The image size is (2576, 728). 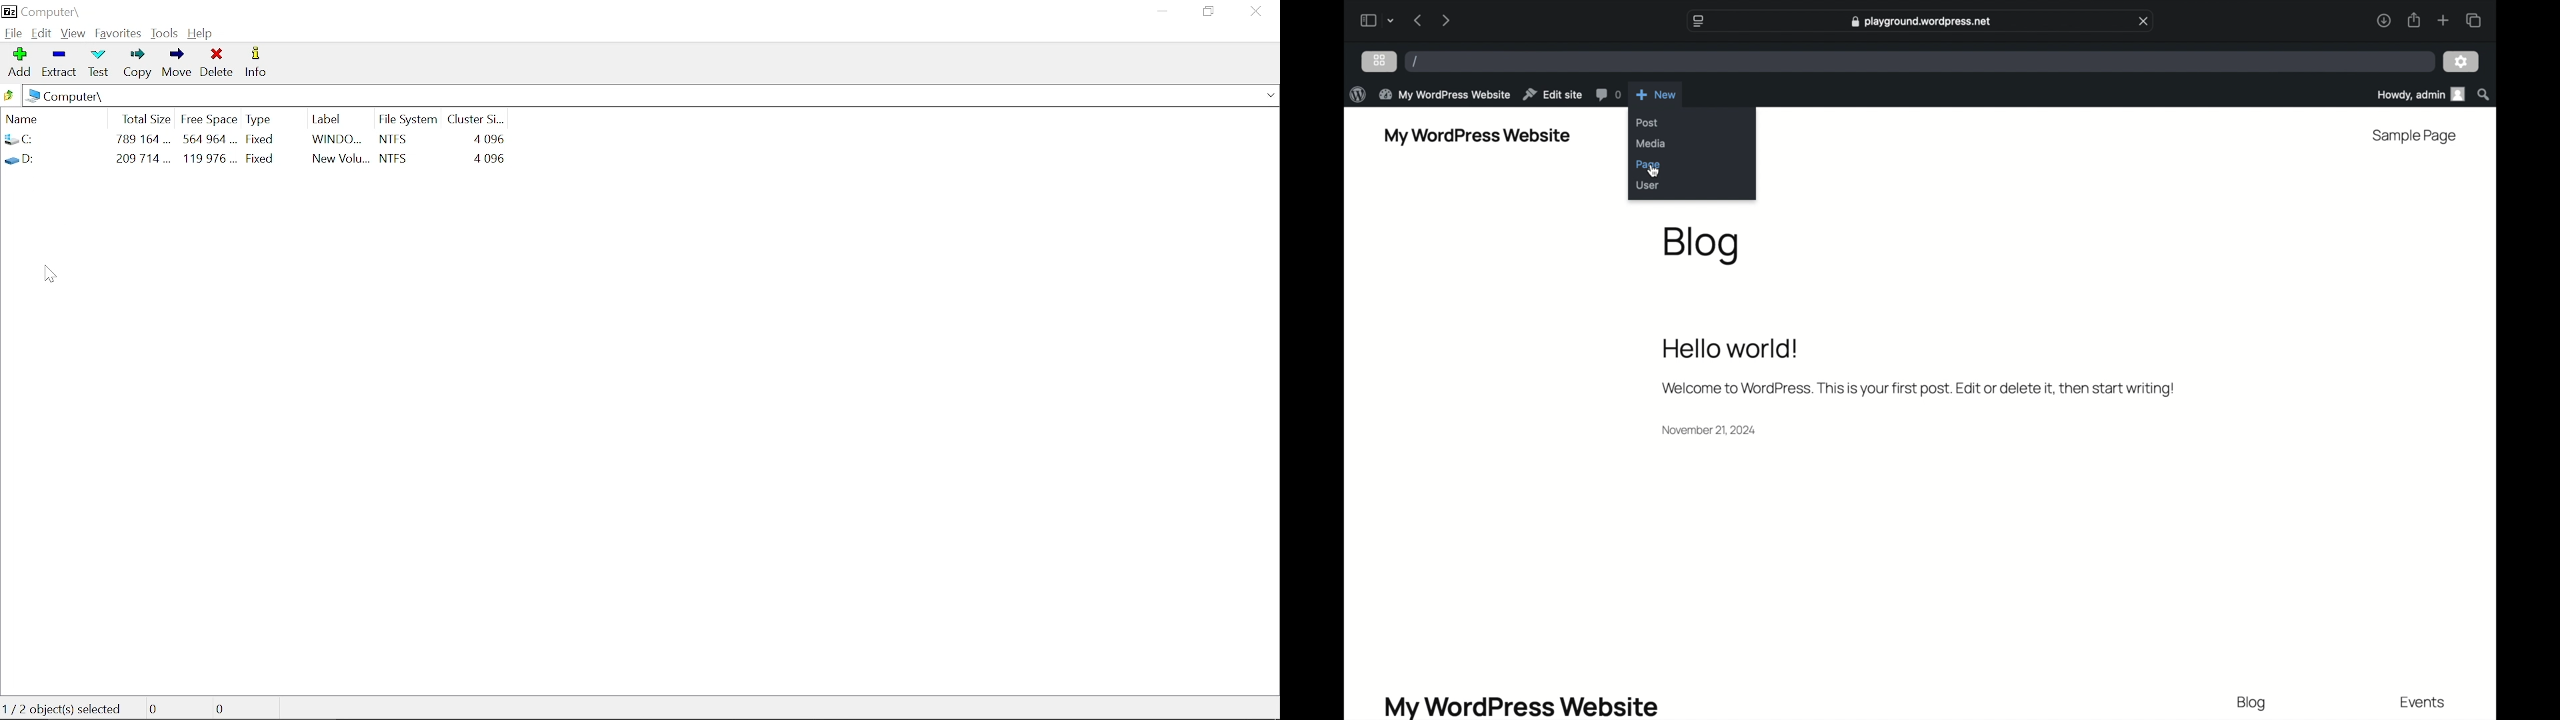 I want to click on D :, so click(x=55, y=159).